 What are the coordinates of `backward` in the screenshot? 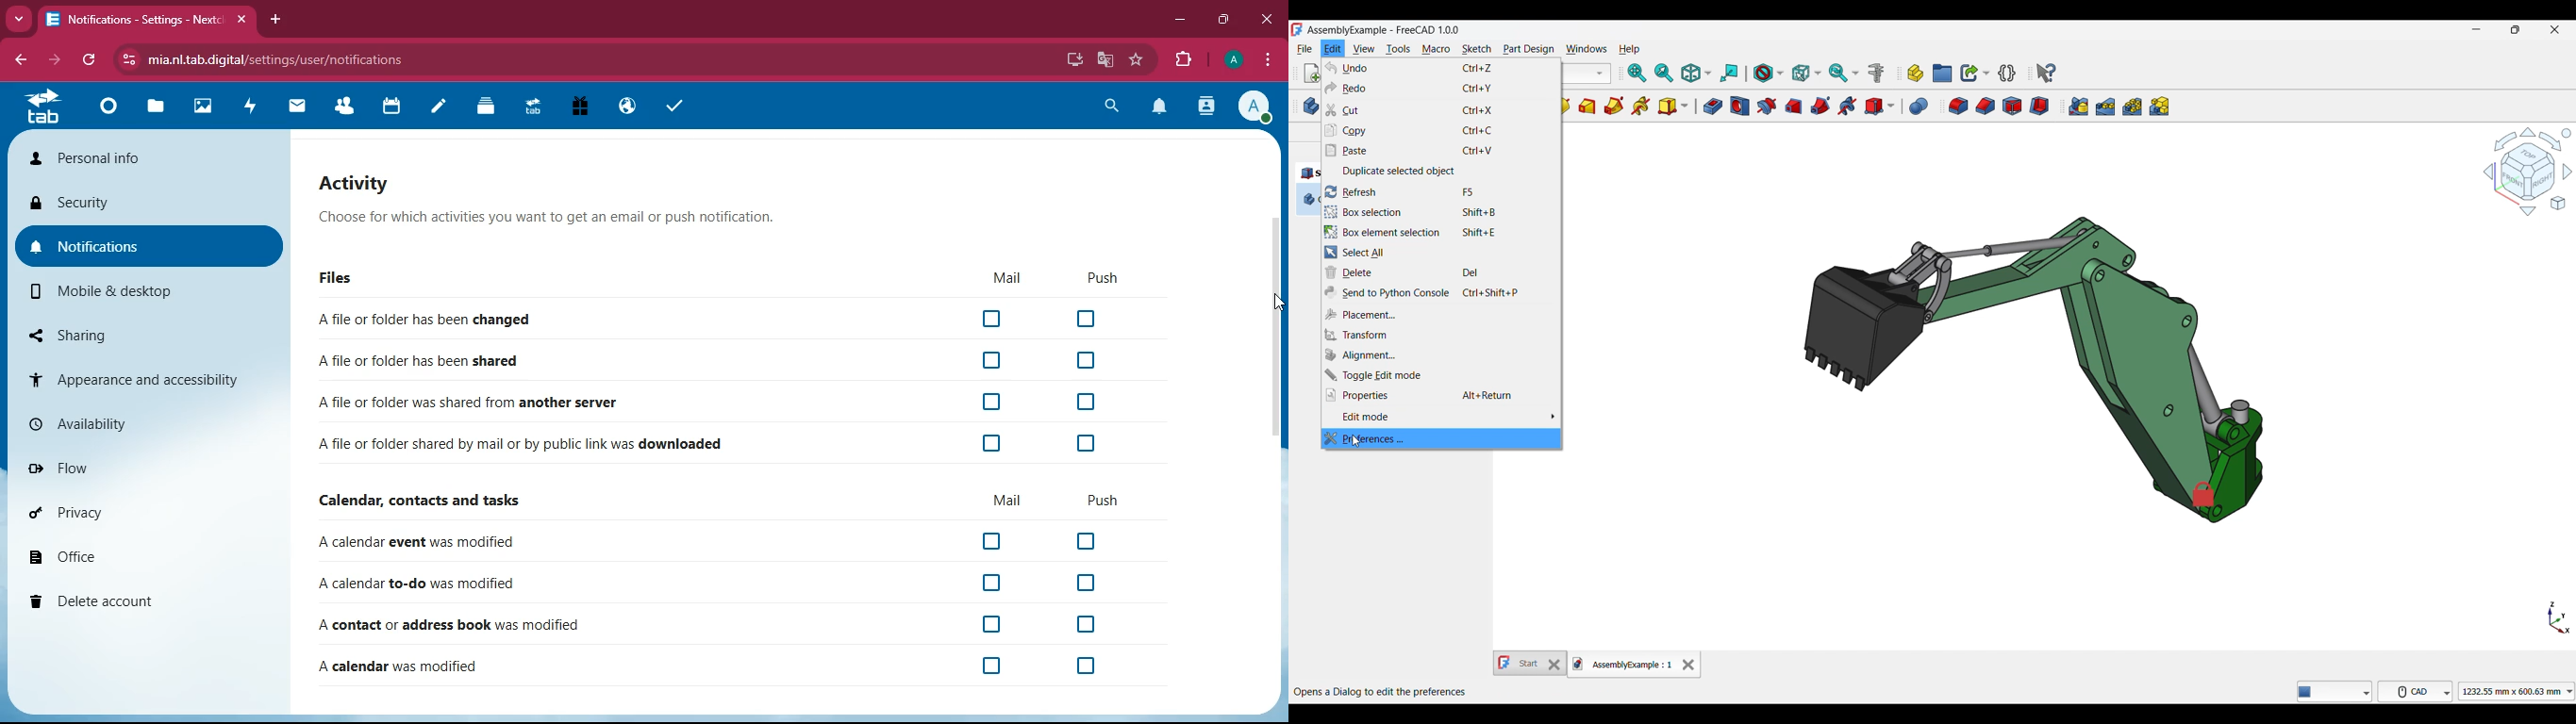 It's located at (18, 58).